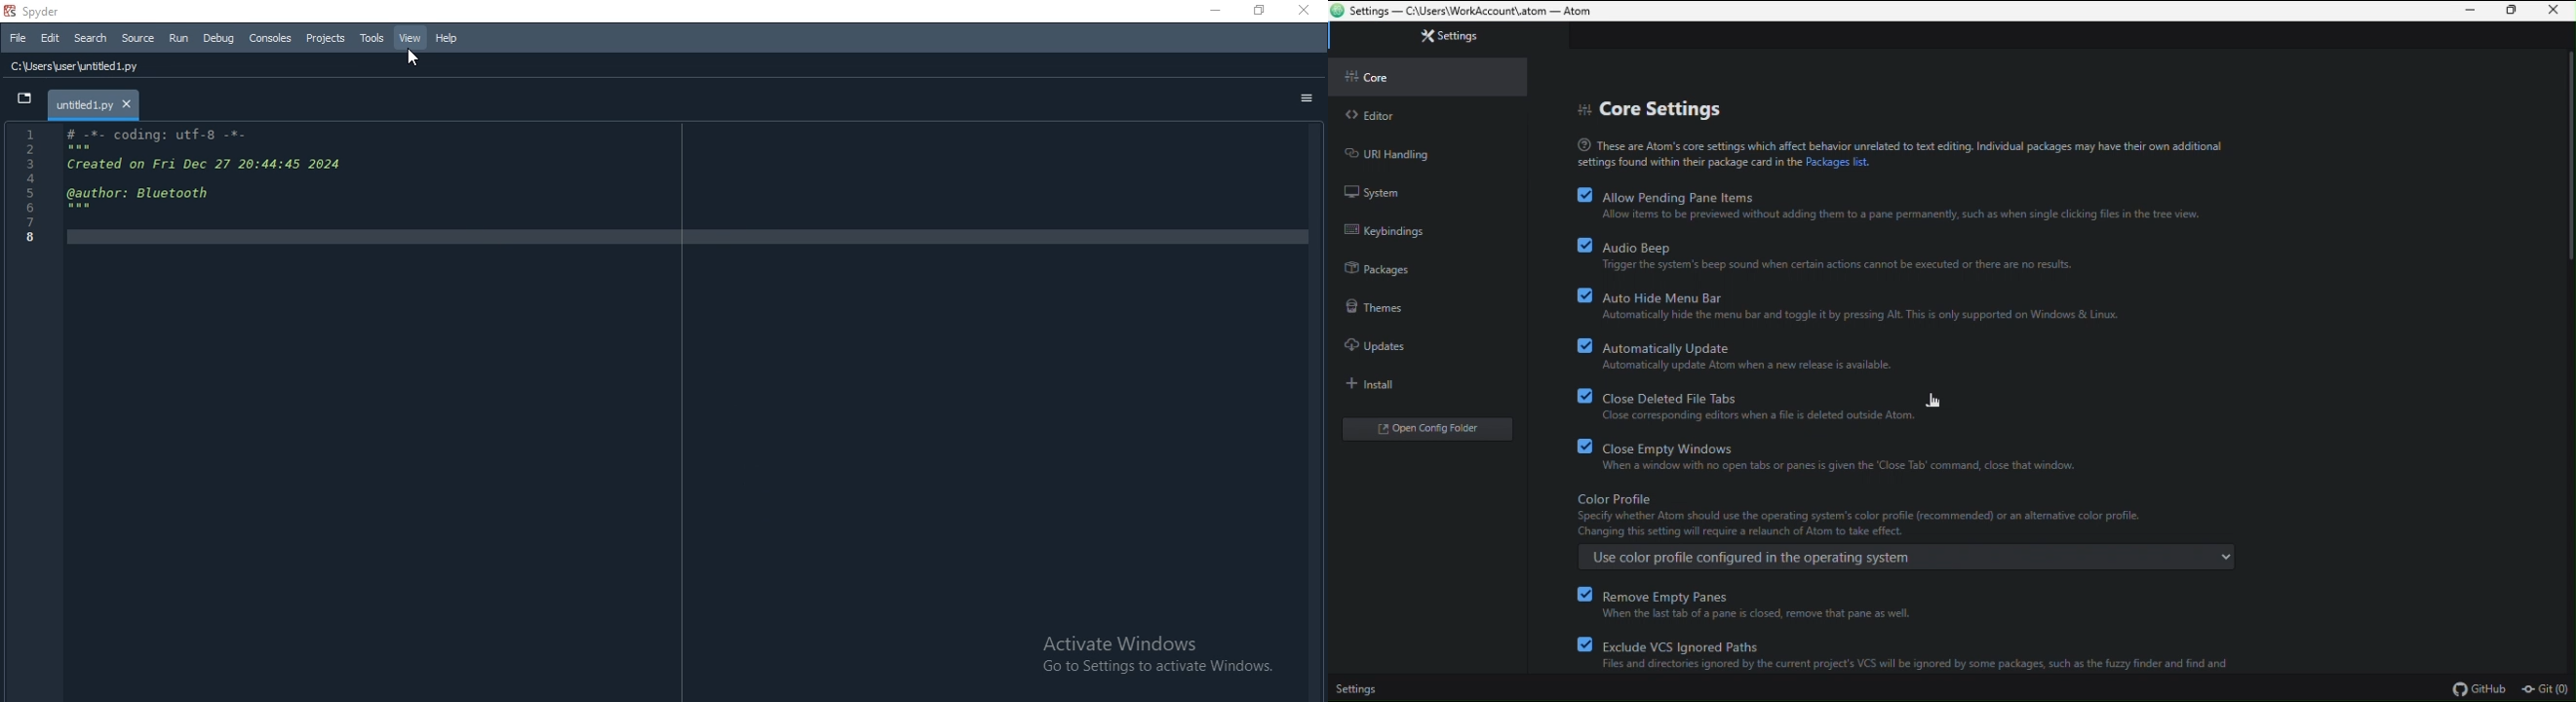 The image size is (2576, 728). What do you see at coordinates (269, 36) in the screenshot?
I see `Consoles` at bounding box center [269, 36].